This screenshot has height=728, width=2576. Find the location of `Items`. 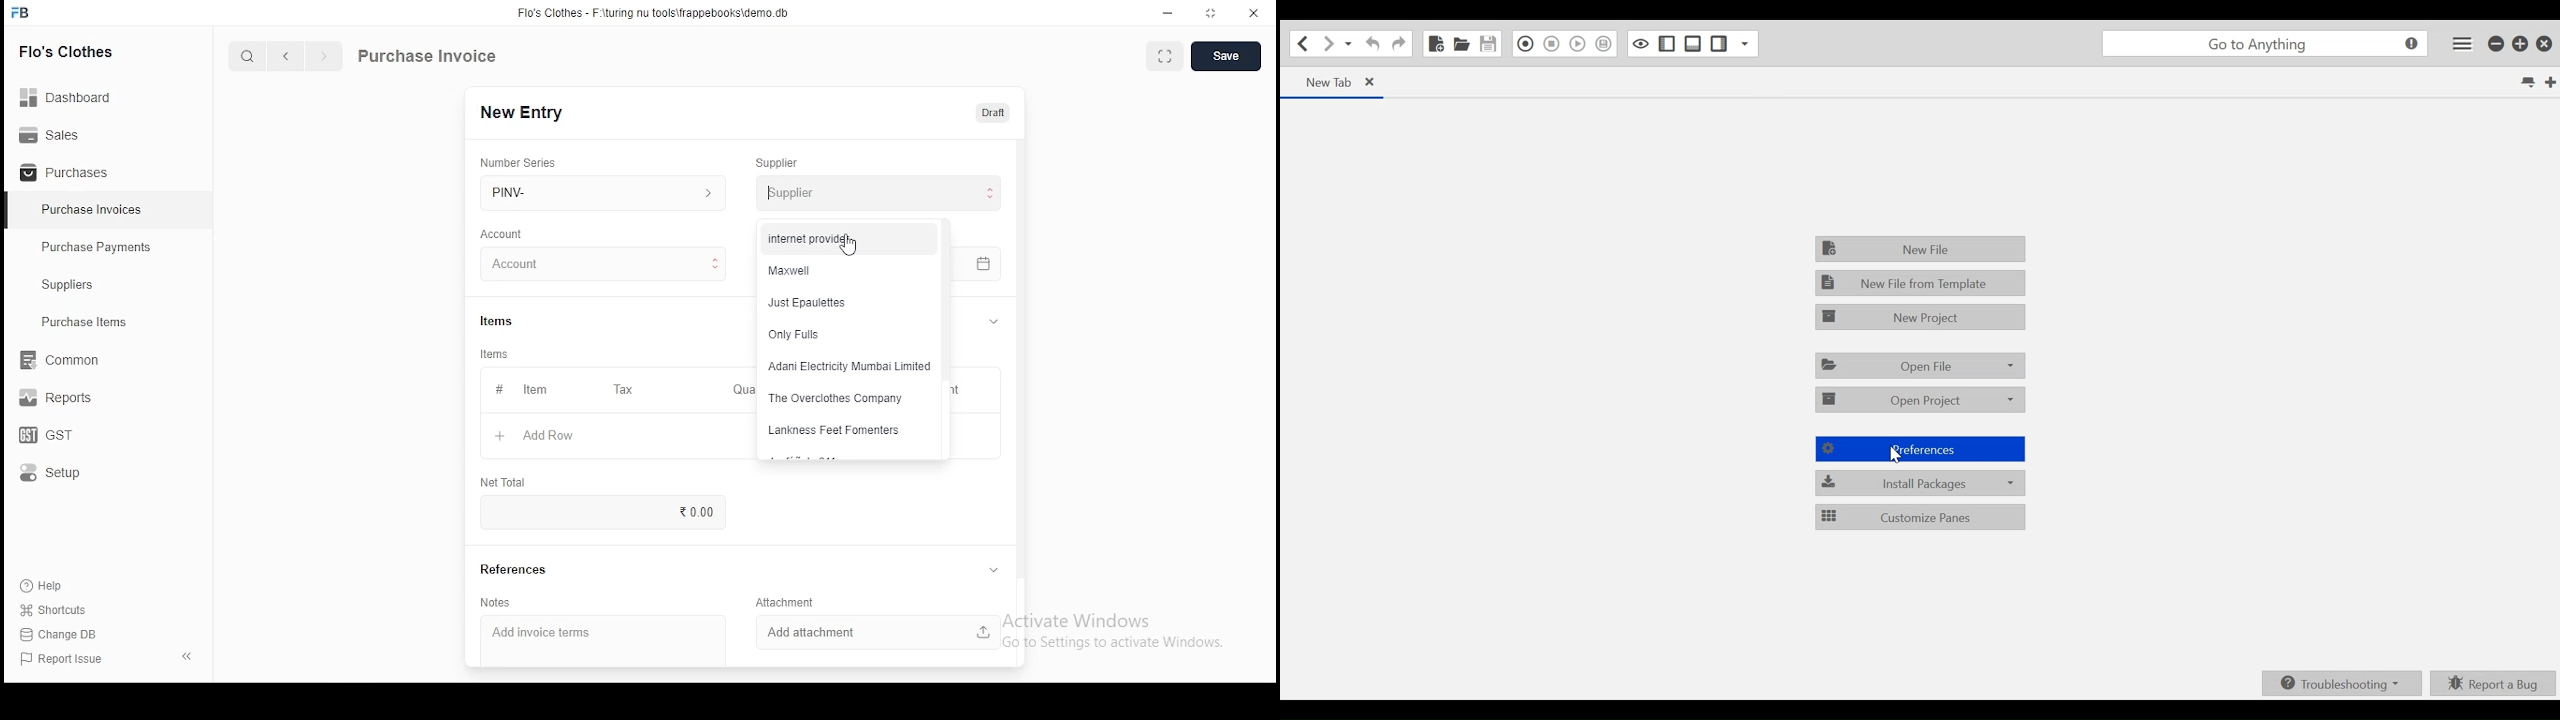

Items is located at coordinates (495, 354).